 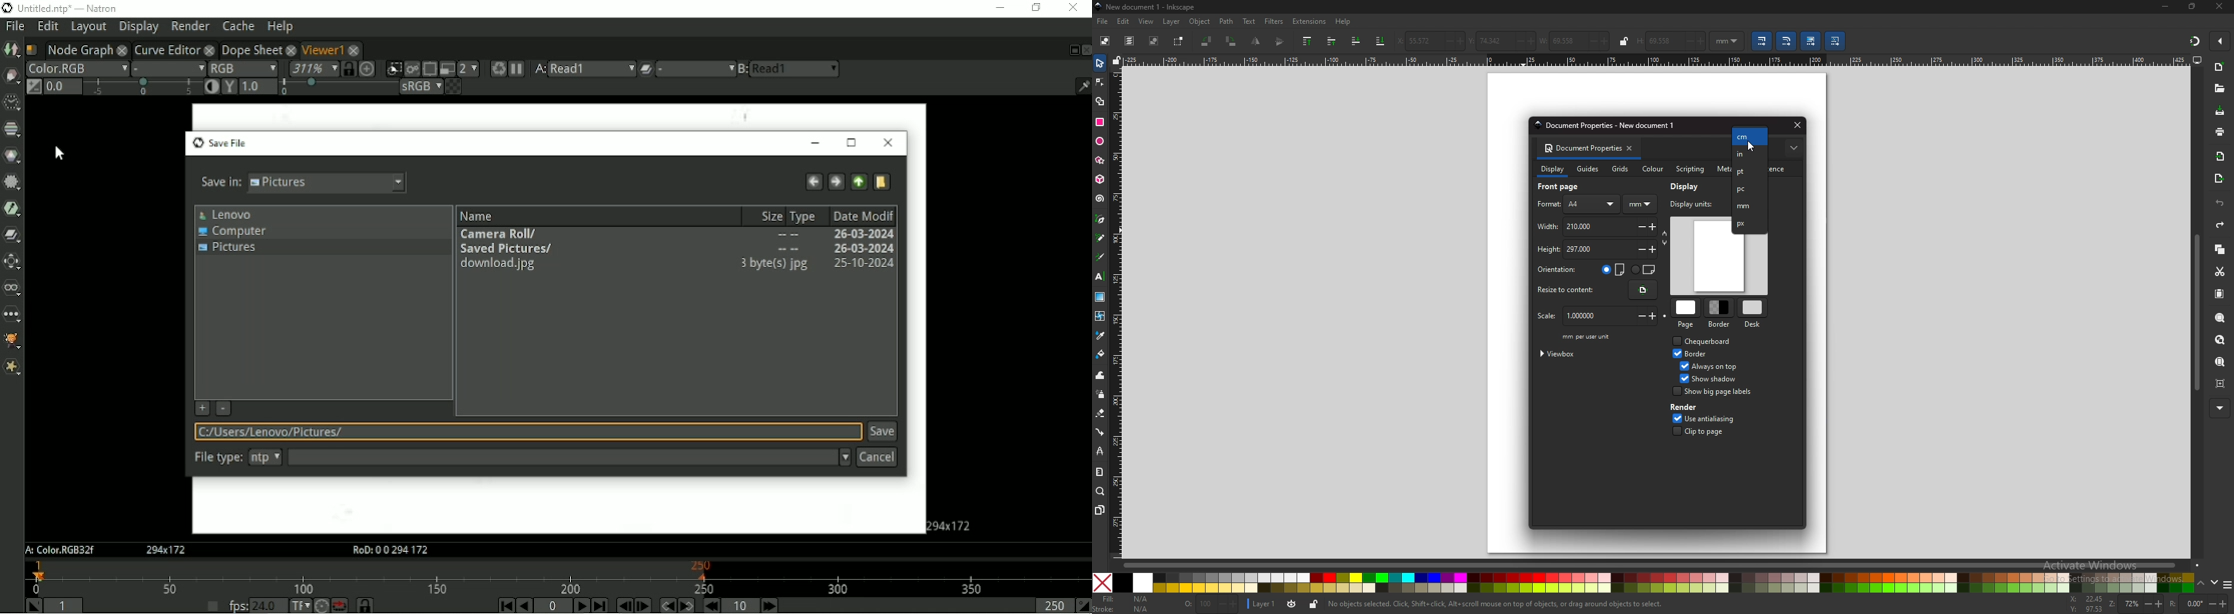 What do you see at coordinates (1333, 42) in the screenshot?
I see `raise selection one step` at bounding box center [1333, 42].